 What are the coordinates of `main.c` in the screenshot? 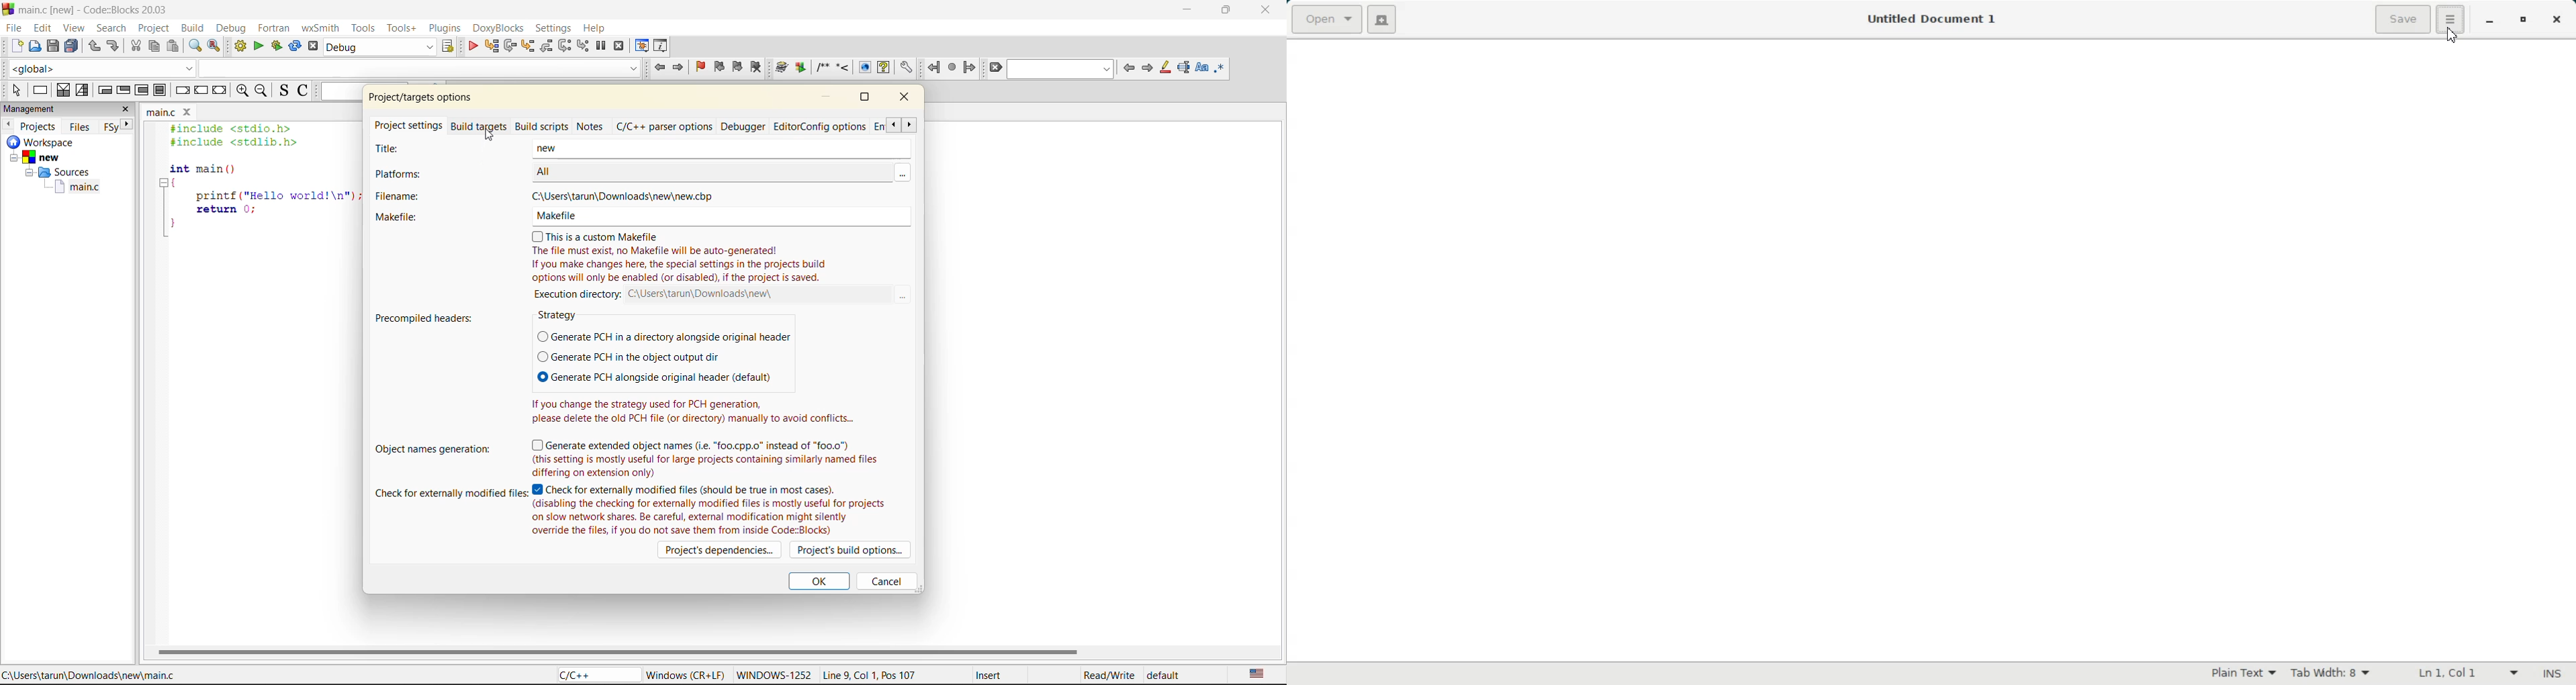 It's located at (80, 189).